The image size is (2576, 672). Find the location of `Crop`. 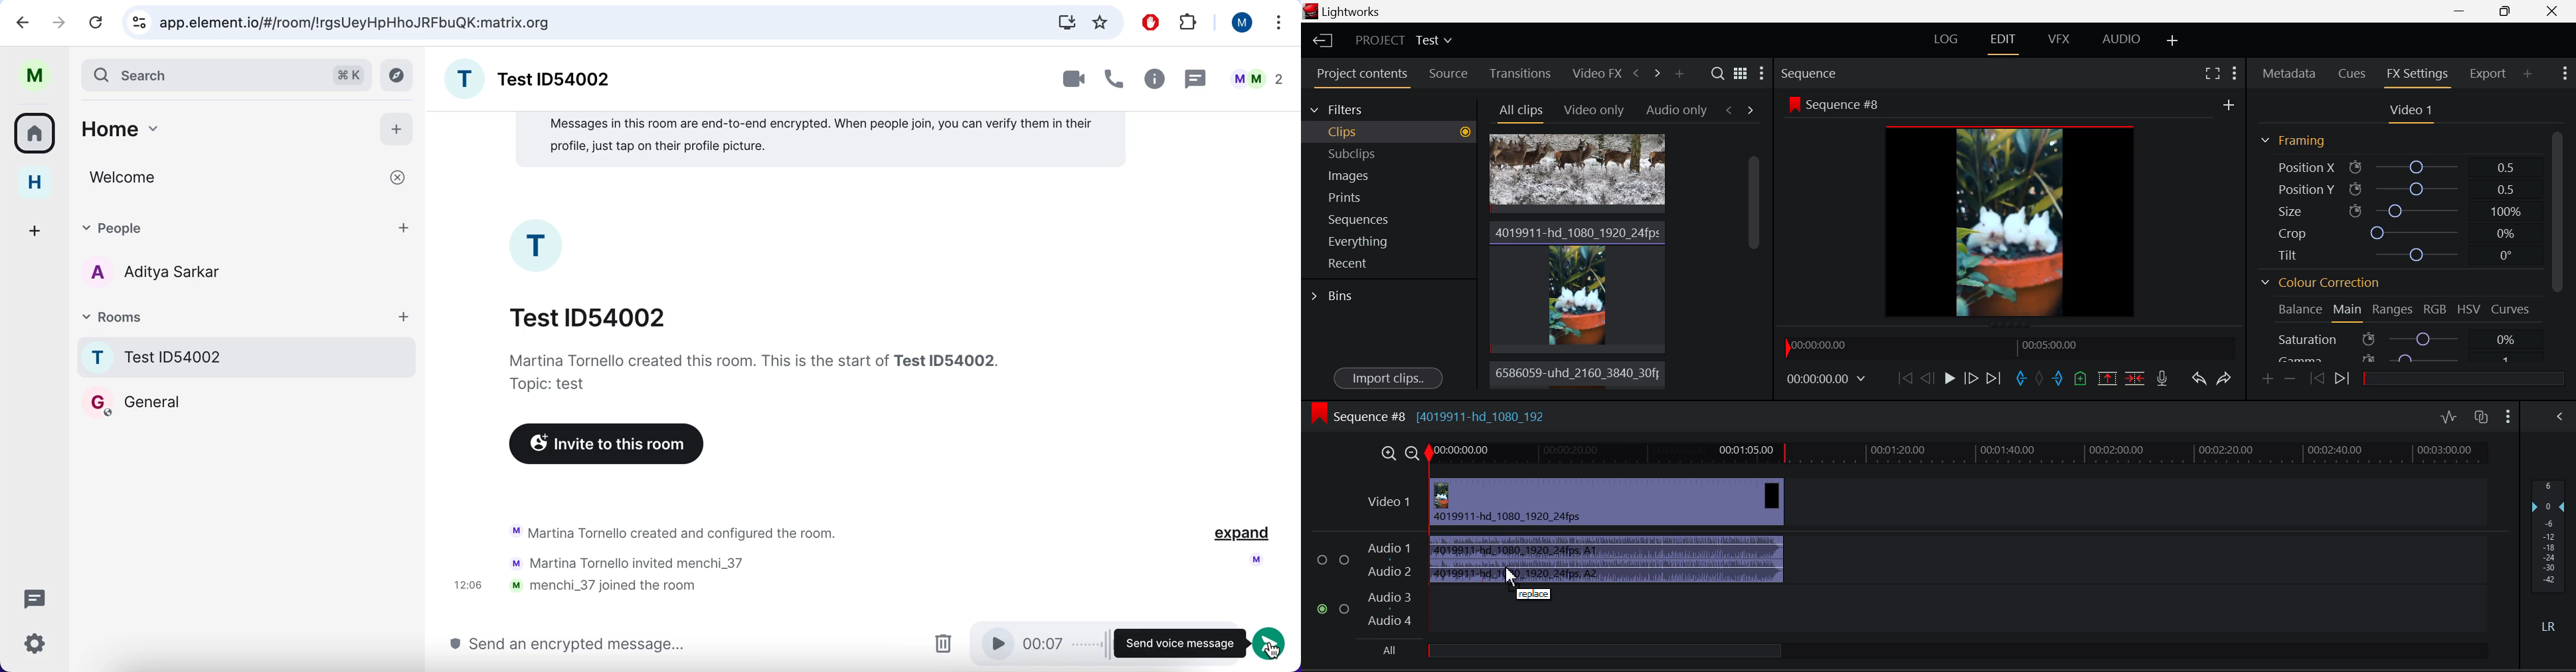

Crop is located at coordinates (2402, 233).